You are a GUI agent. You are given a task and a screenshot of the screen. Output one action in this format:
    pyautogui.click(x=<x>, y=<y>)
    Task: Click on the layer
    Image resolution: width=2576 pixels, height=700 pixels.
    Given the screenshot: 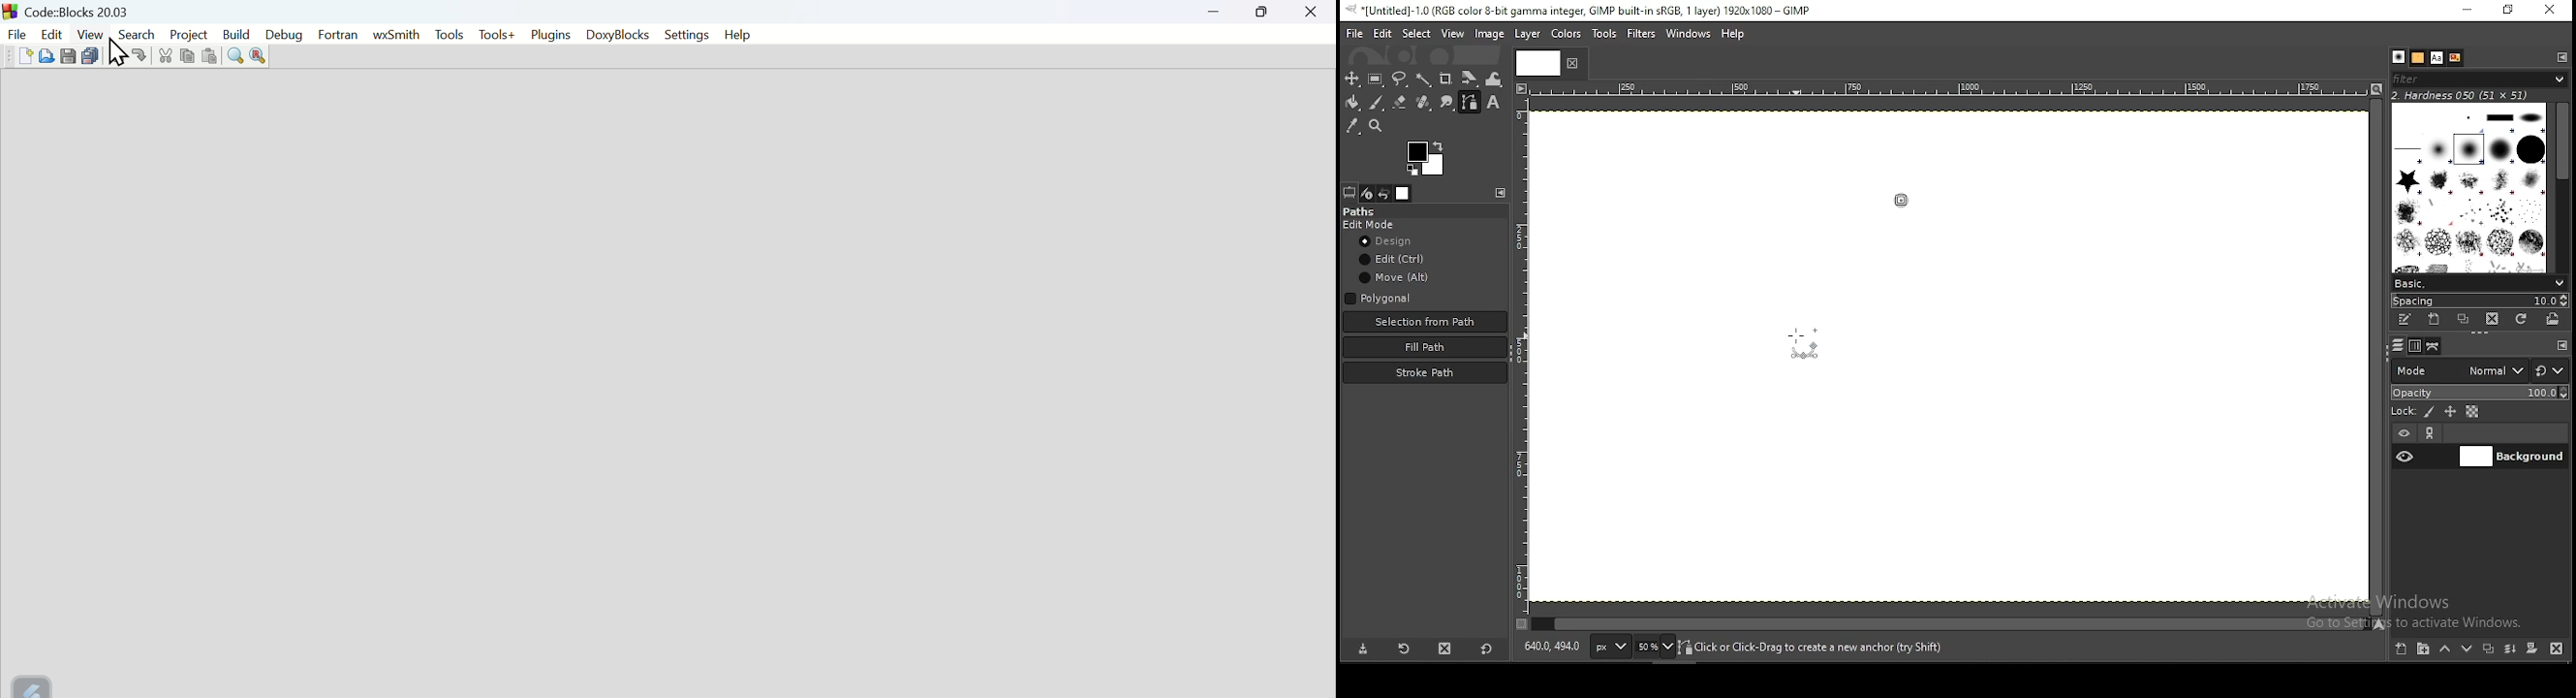 What is the action you would take?
    pyautogui.click(x=1532, y=35)
    